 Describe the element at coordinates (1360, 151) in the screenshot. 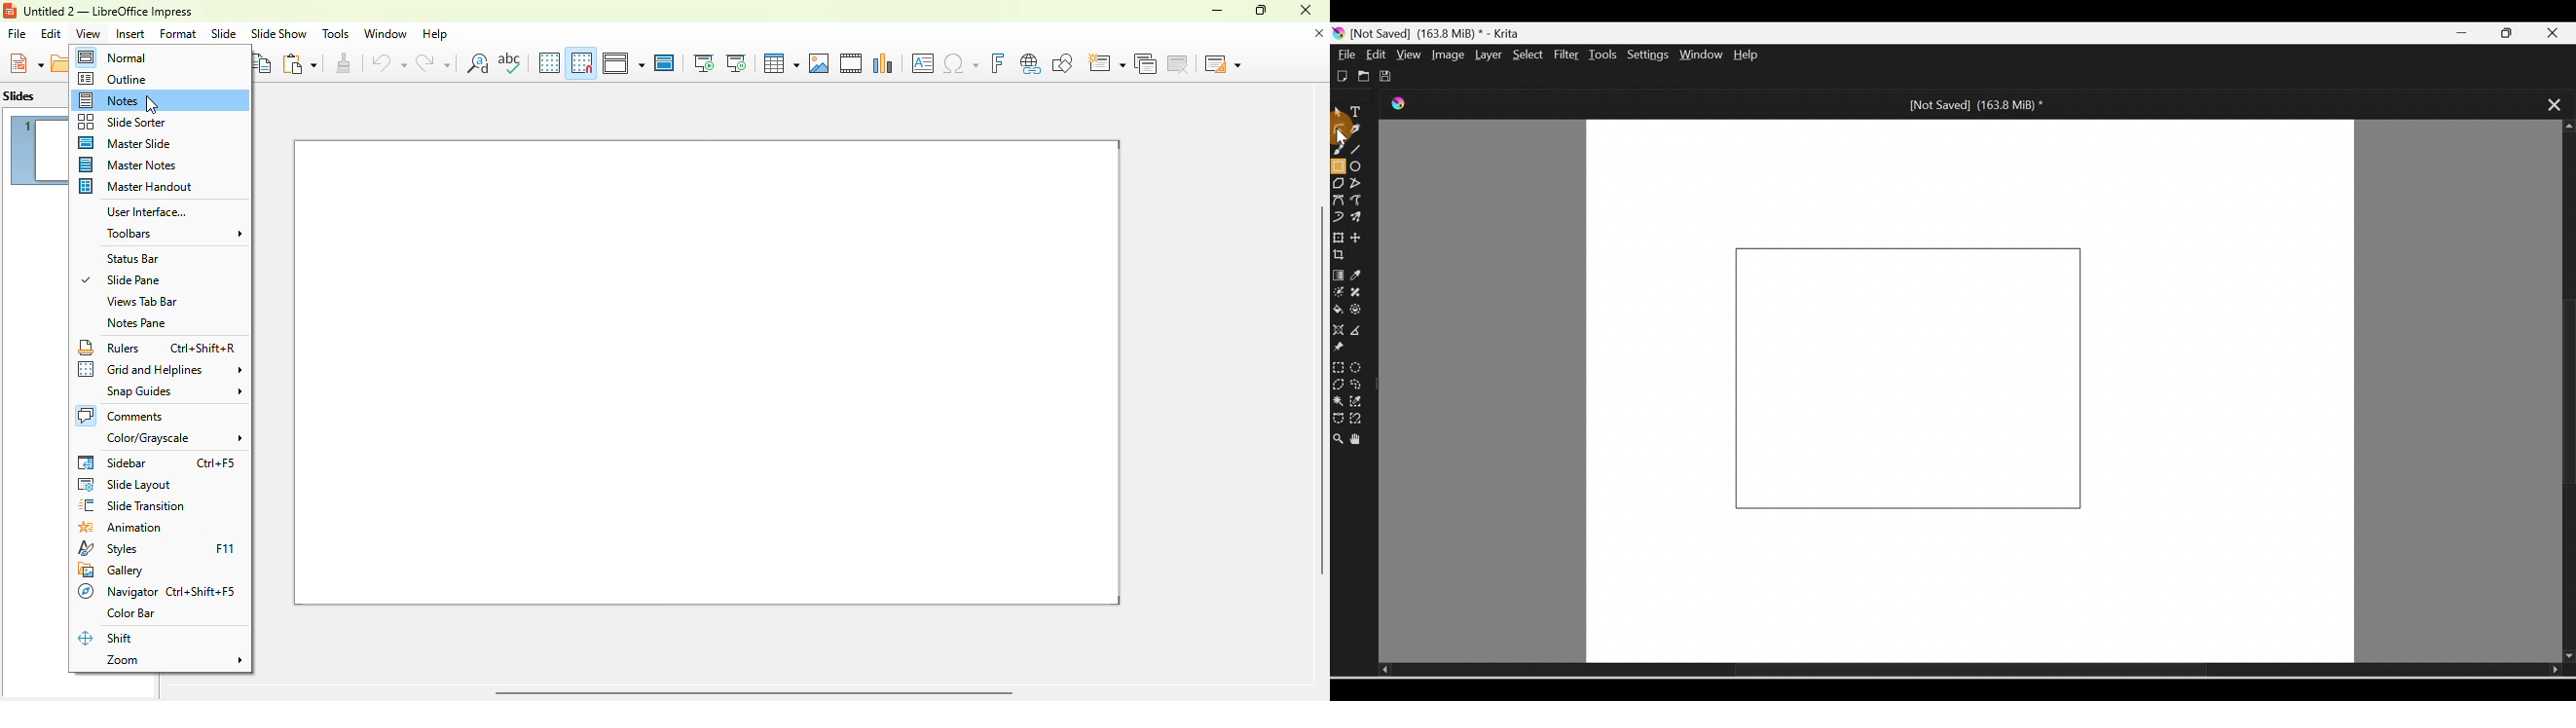

I see `Line` at that location.